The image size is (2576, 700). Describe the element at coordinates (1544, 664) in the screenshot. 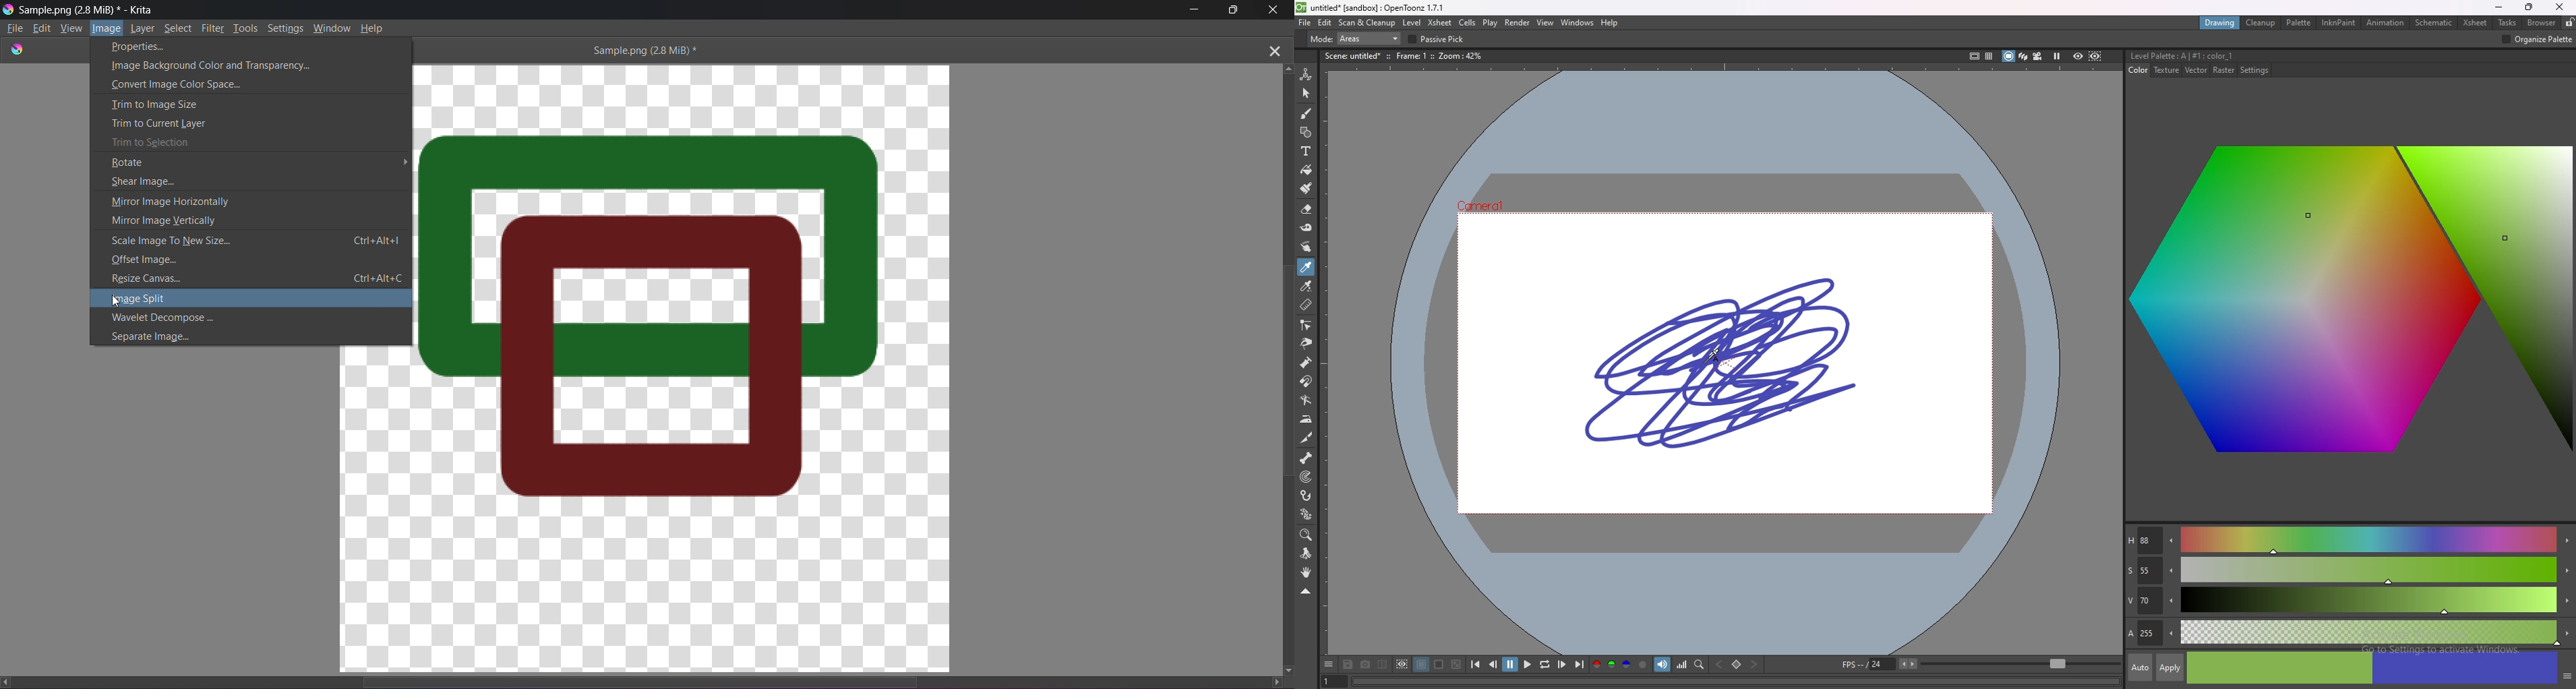

I see `loop` at that location.